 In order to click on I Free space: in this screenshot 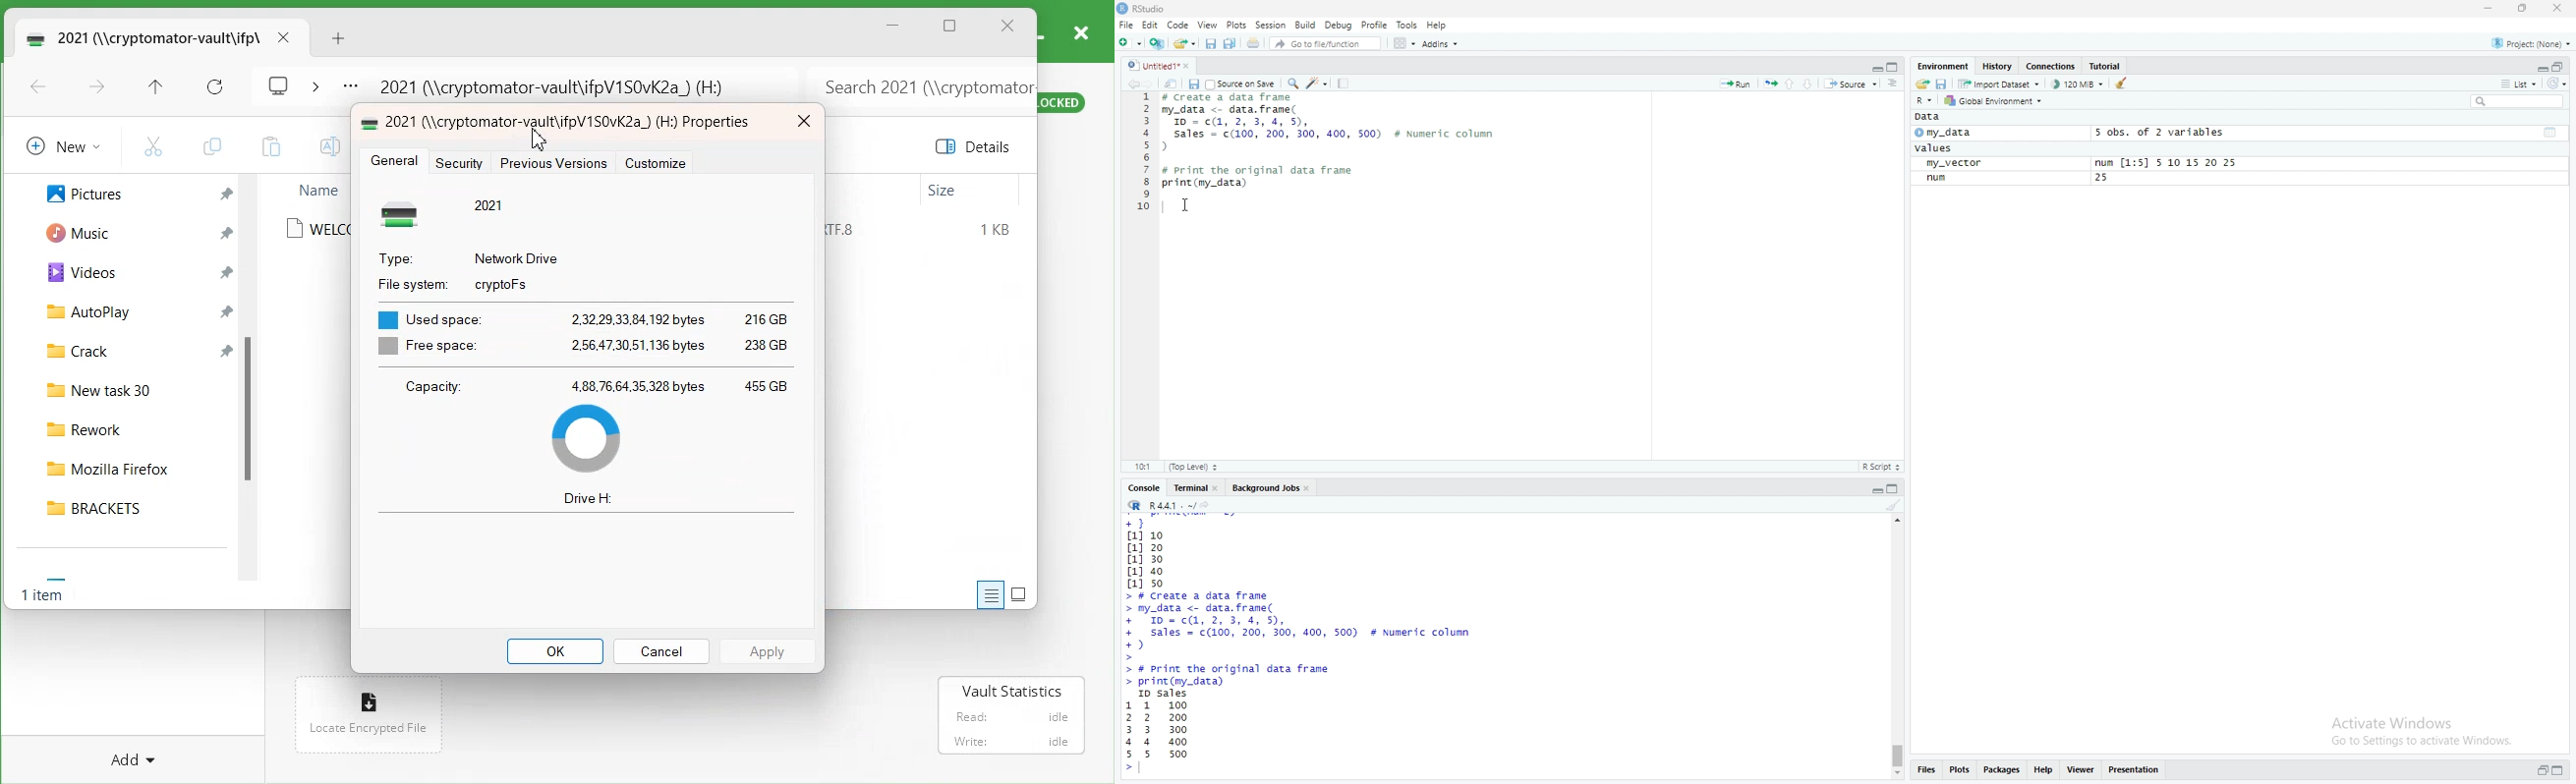, I will do `click(424, 347)`.